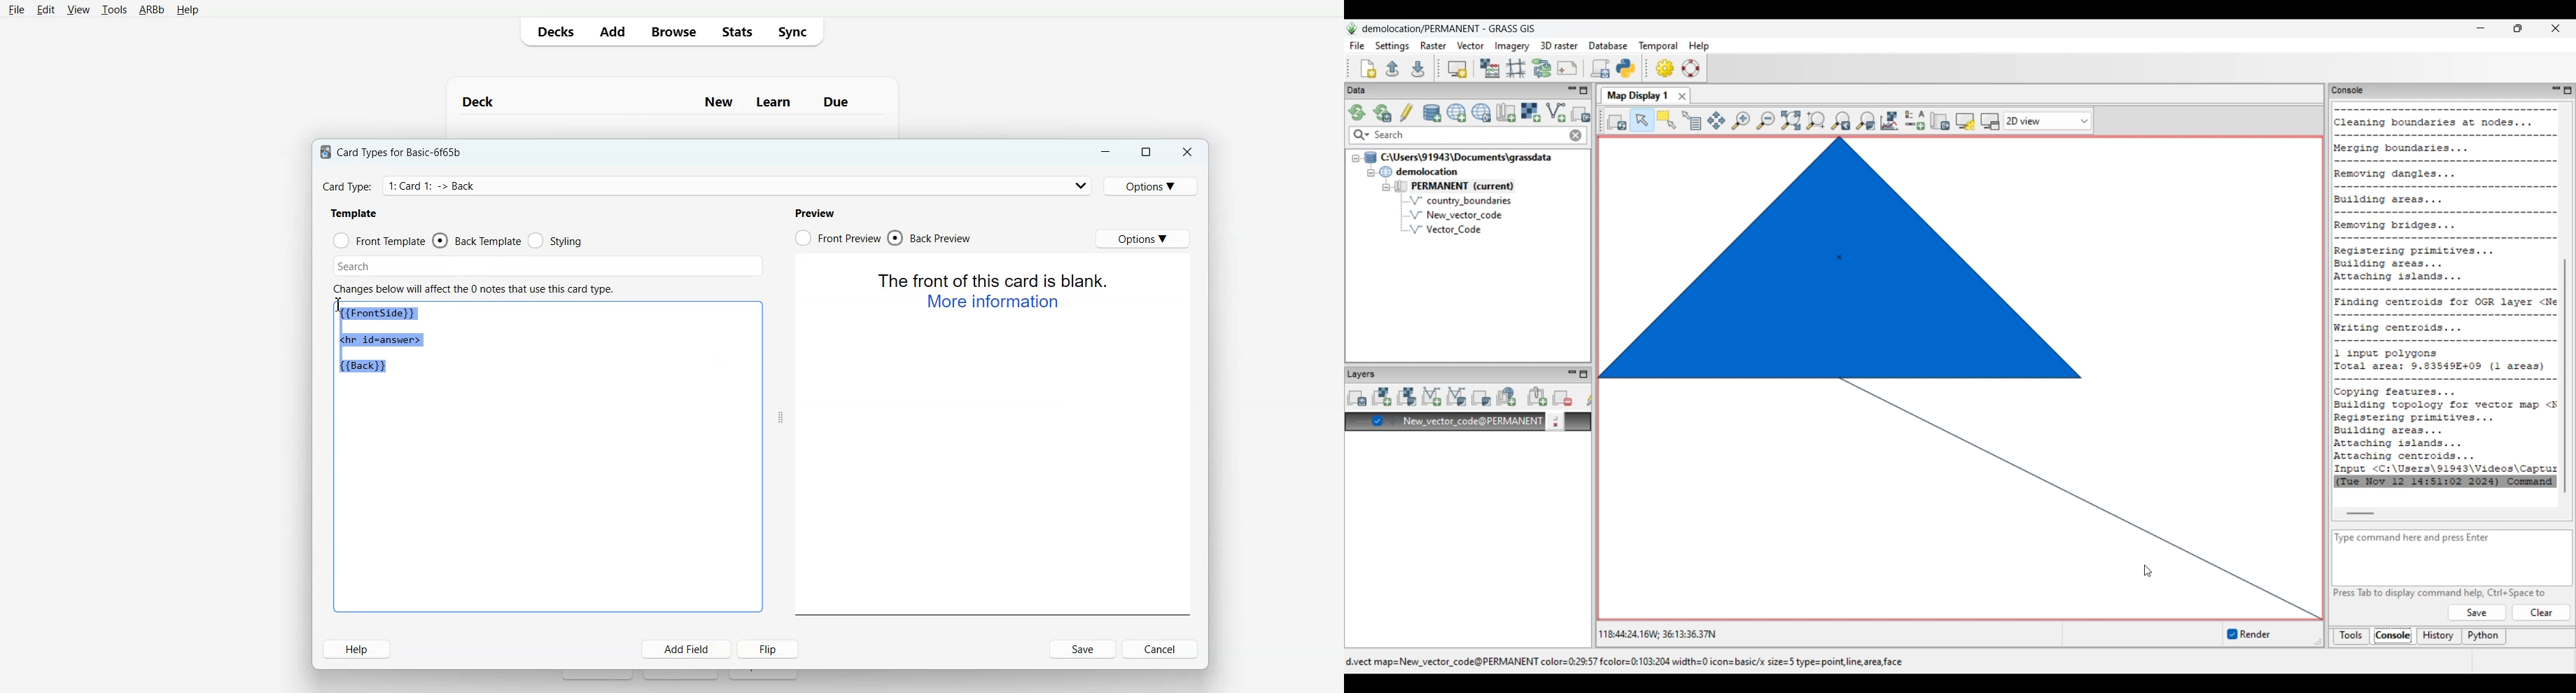 This screenshot has height=700, width=2576. I want to click on Sync, so click(797, 32).